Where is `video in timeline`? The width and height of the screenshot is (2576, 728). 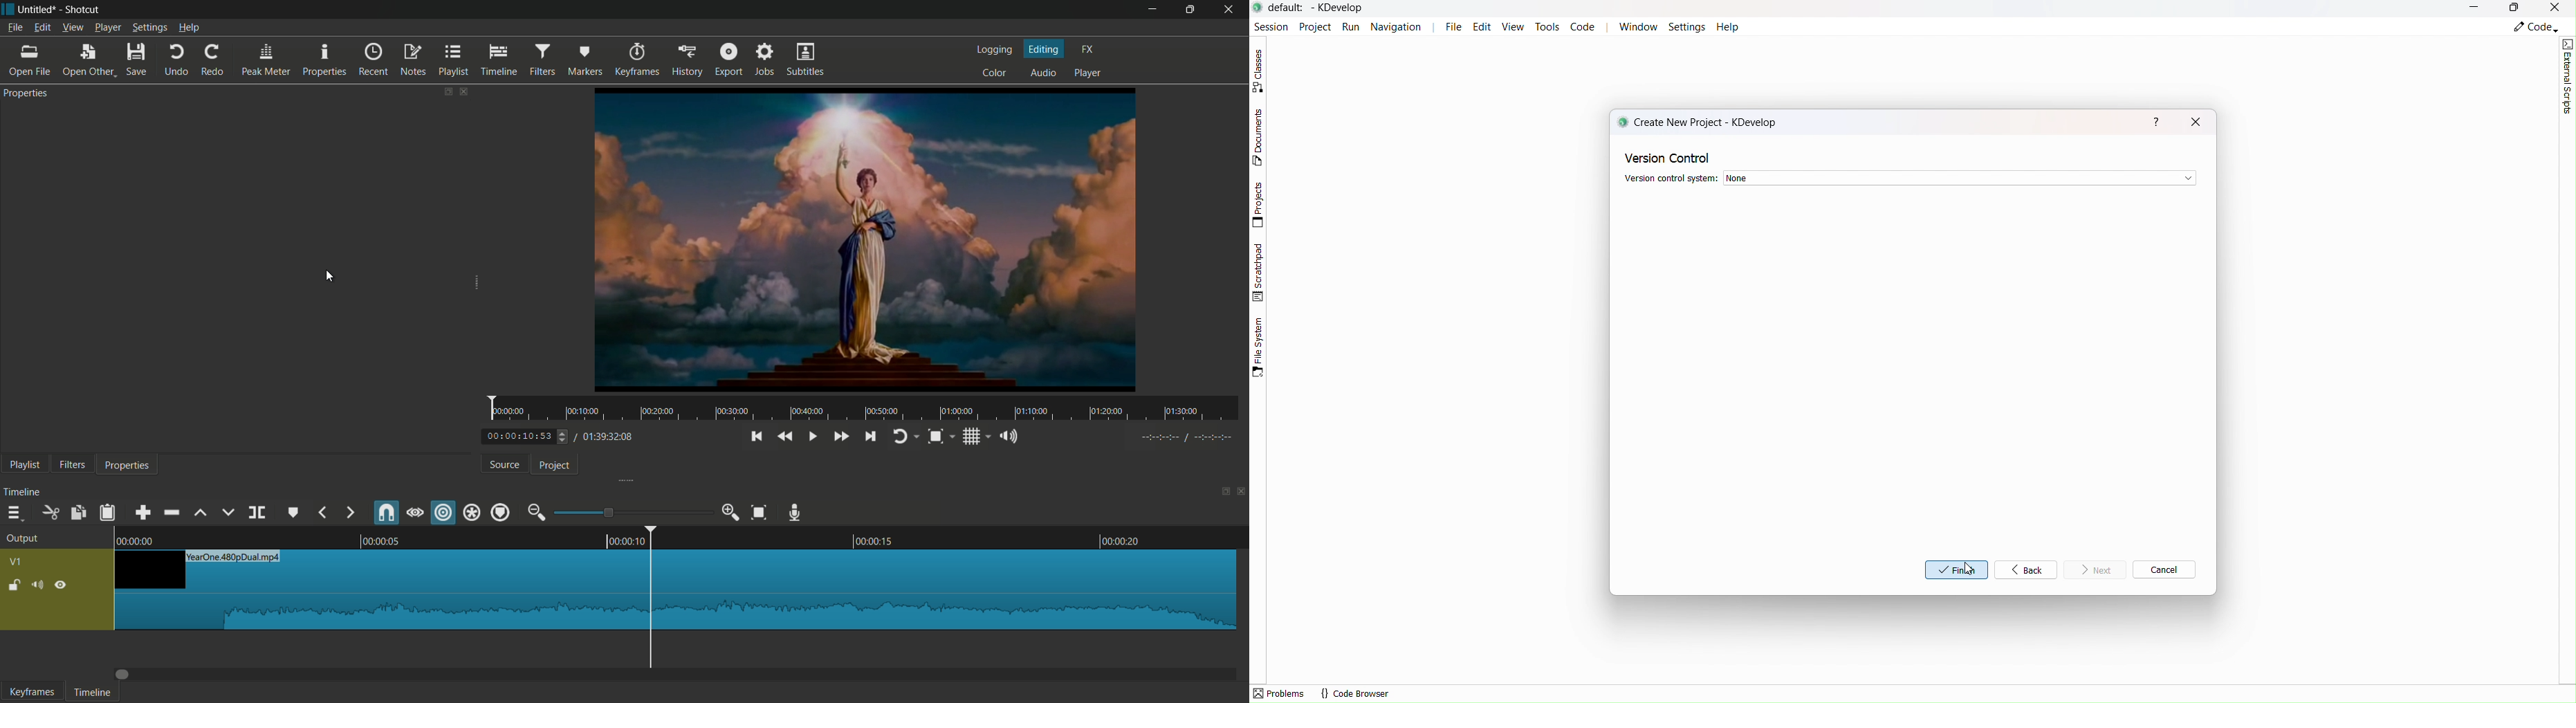 video in timeline is located at coordinates (678, 591).